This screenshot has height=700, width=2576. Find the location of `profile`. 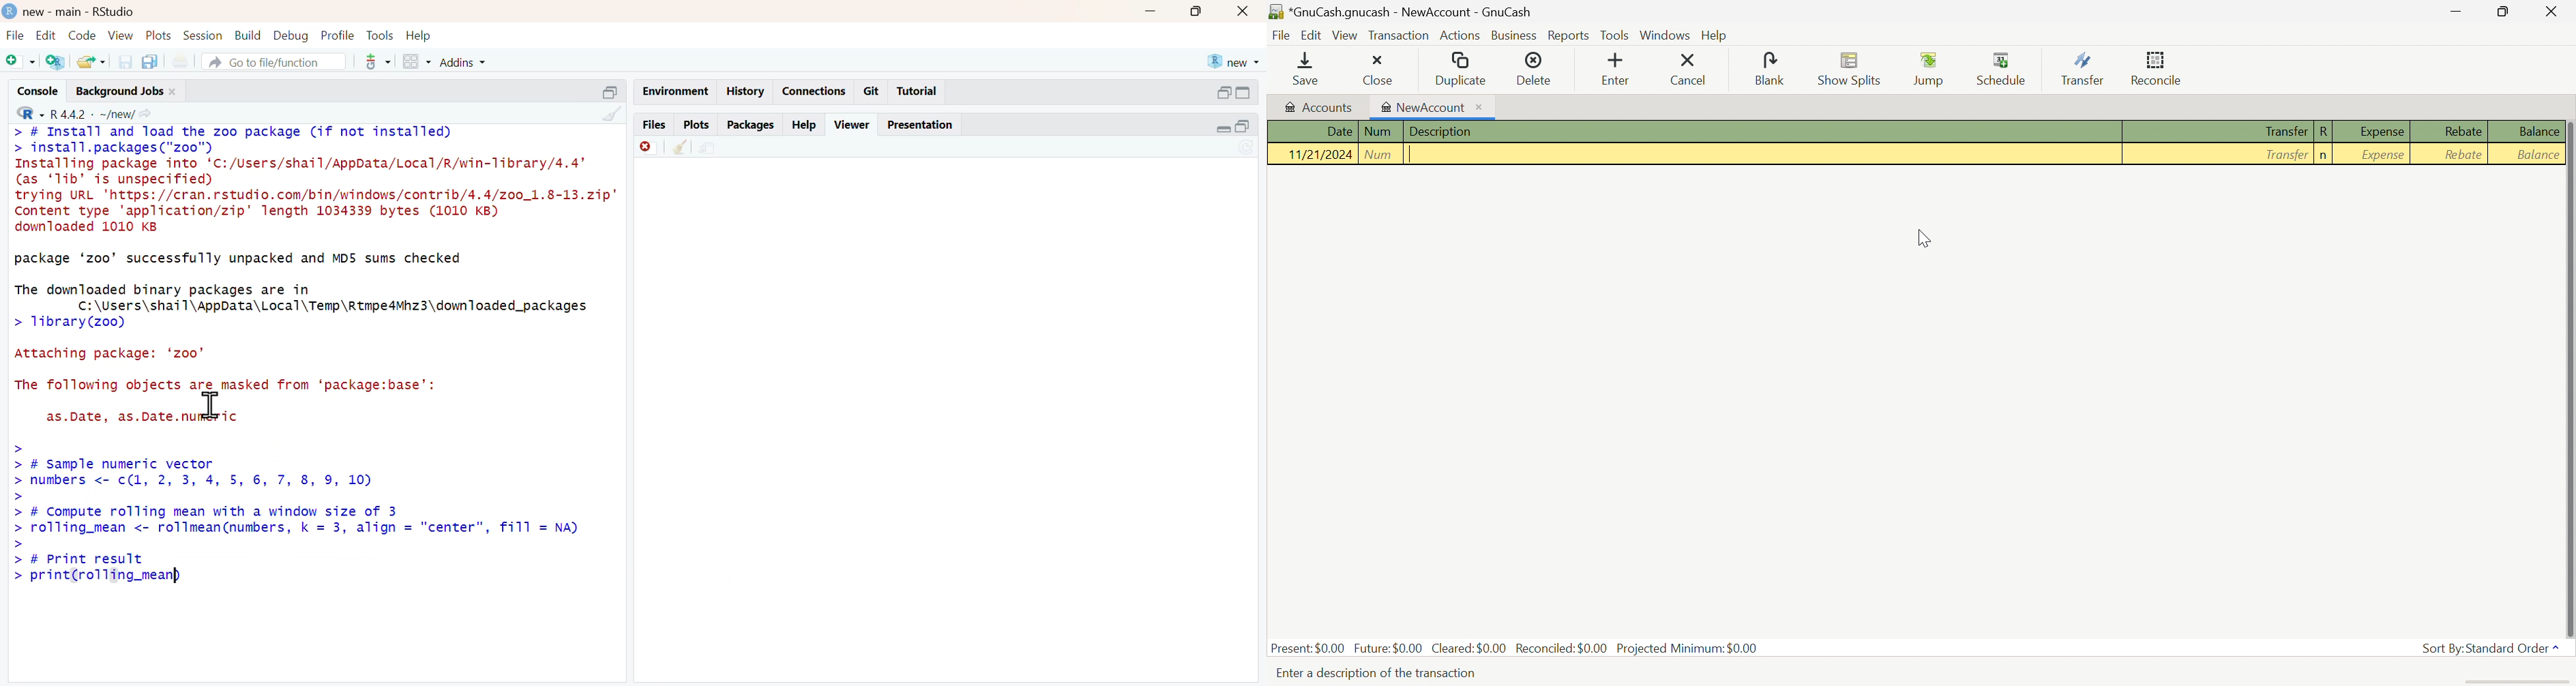

profile is located at coordinates (338, 36).